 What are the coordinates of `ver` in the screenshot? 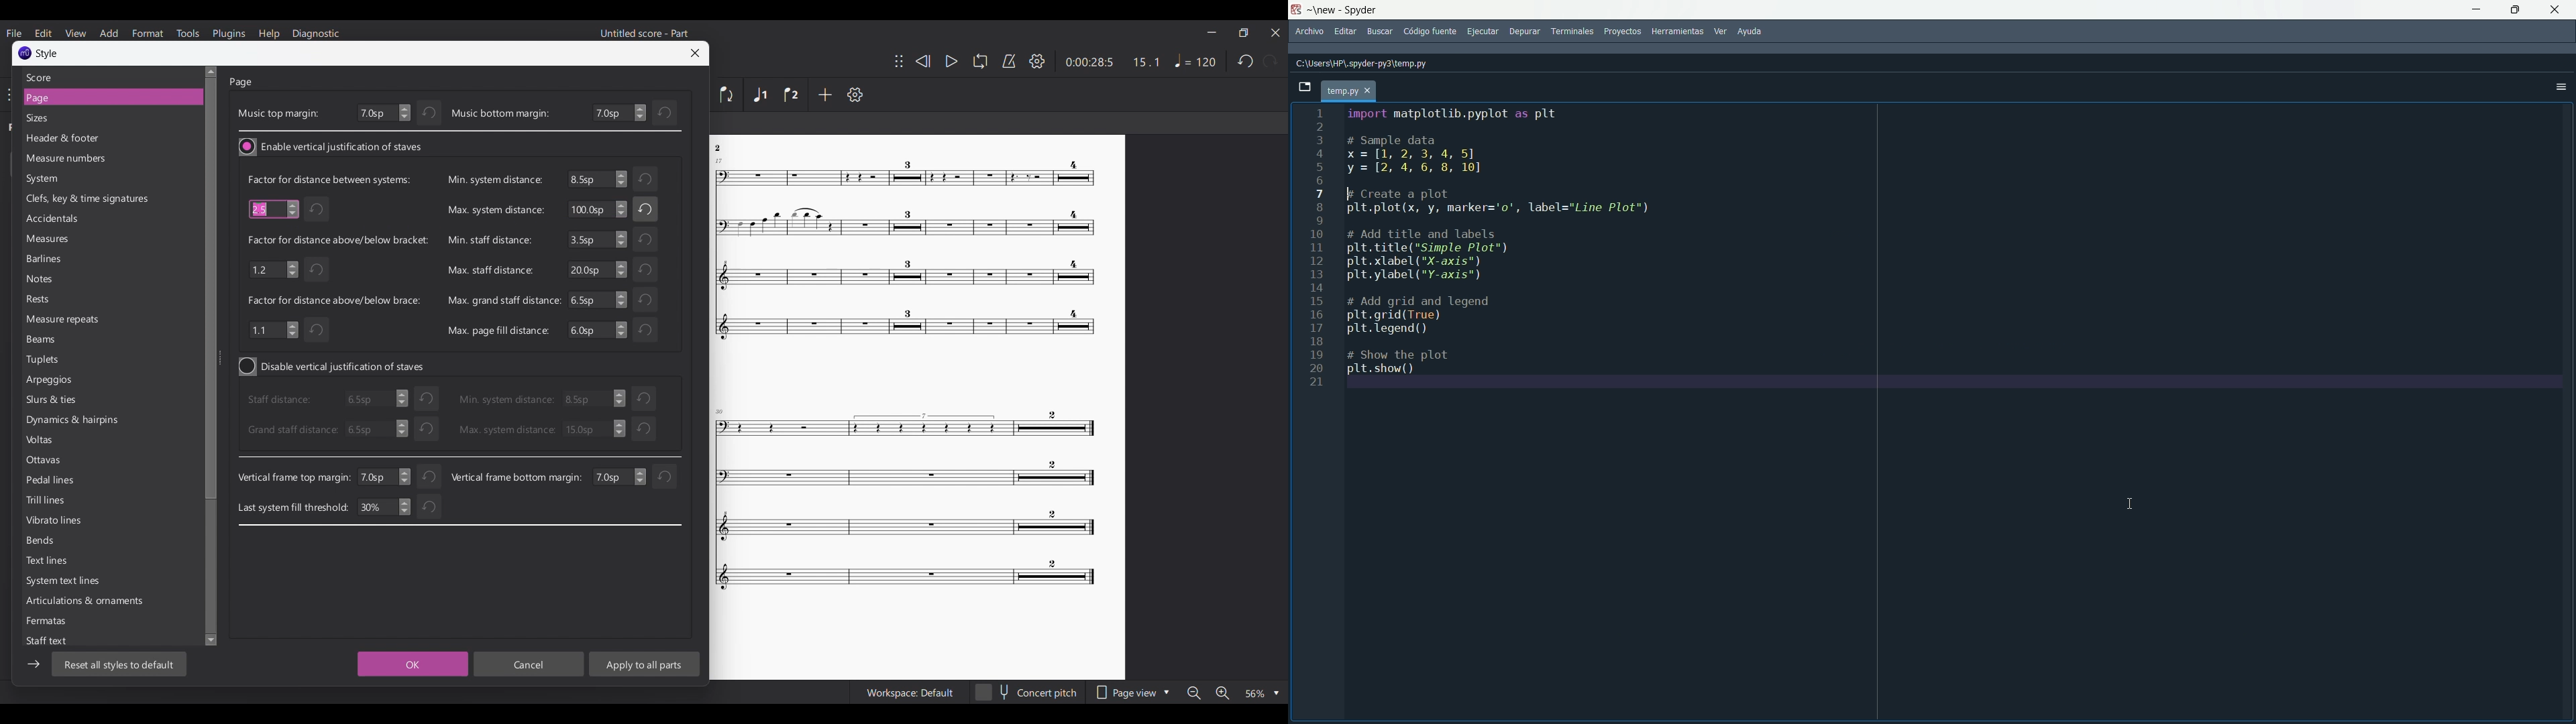 It's located at (1719, 32).